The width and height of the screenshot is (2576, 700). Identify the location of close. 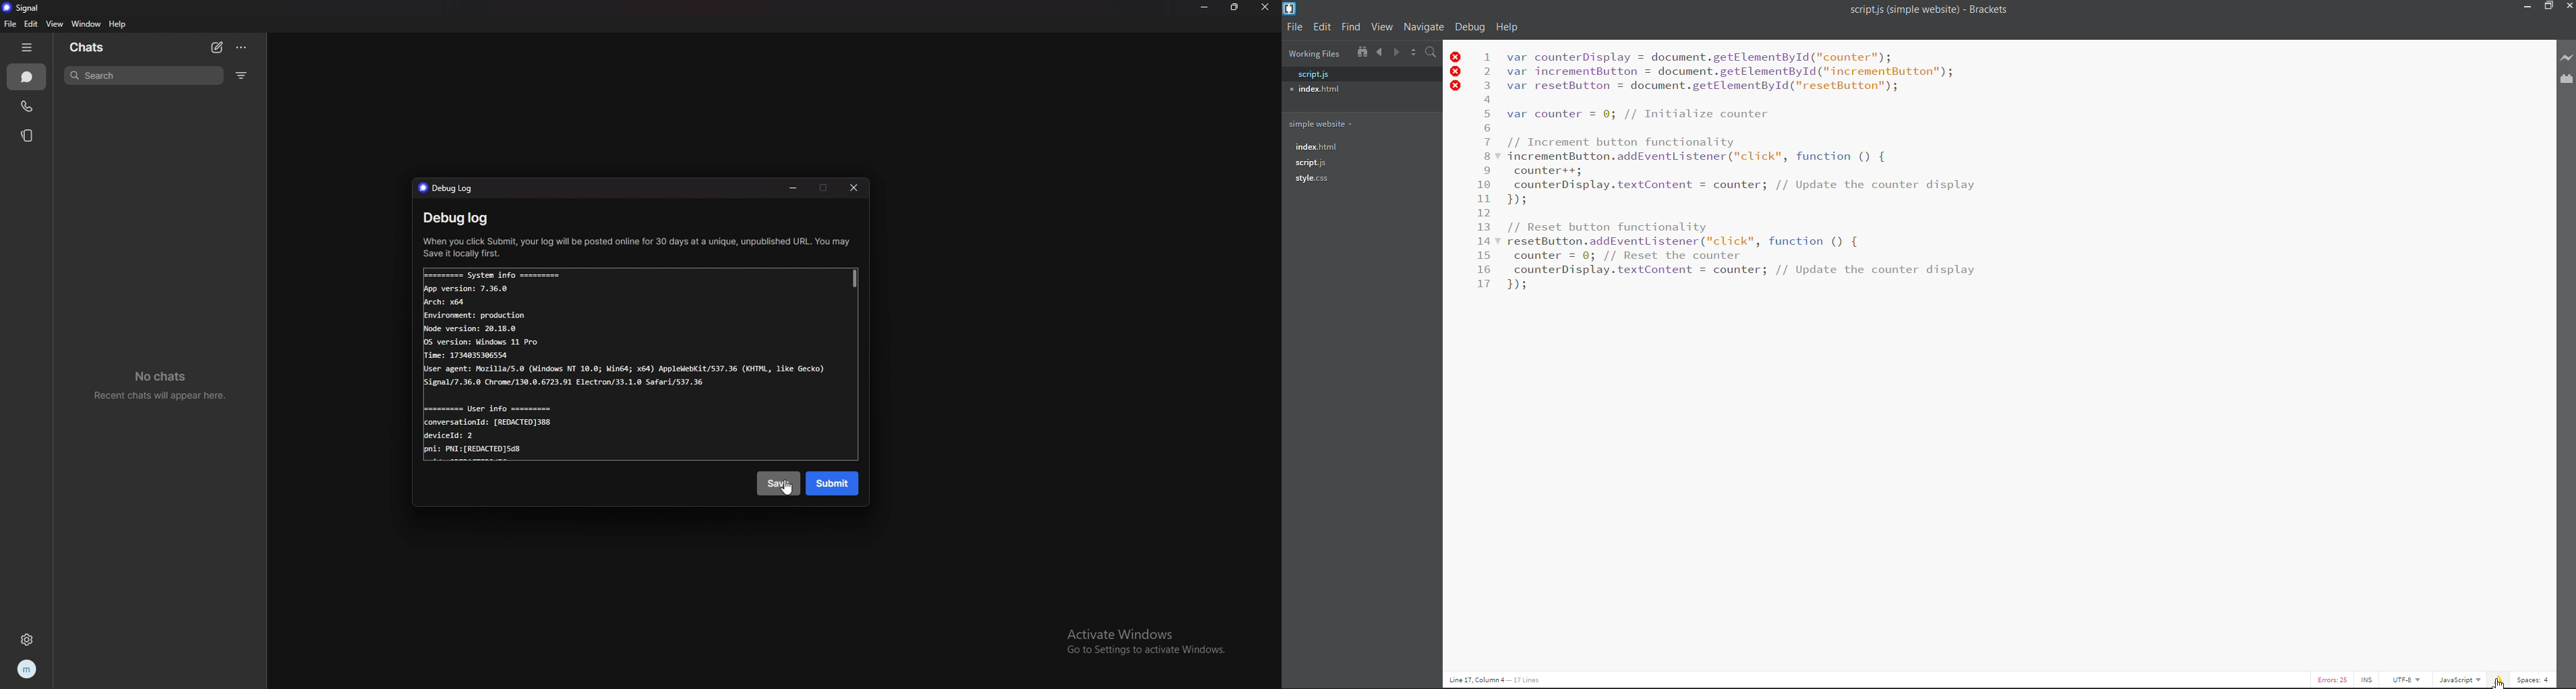
(855, 190).